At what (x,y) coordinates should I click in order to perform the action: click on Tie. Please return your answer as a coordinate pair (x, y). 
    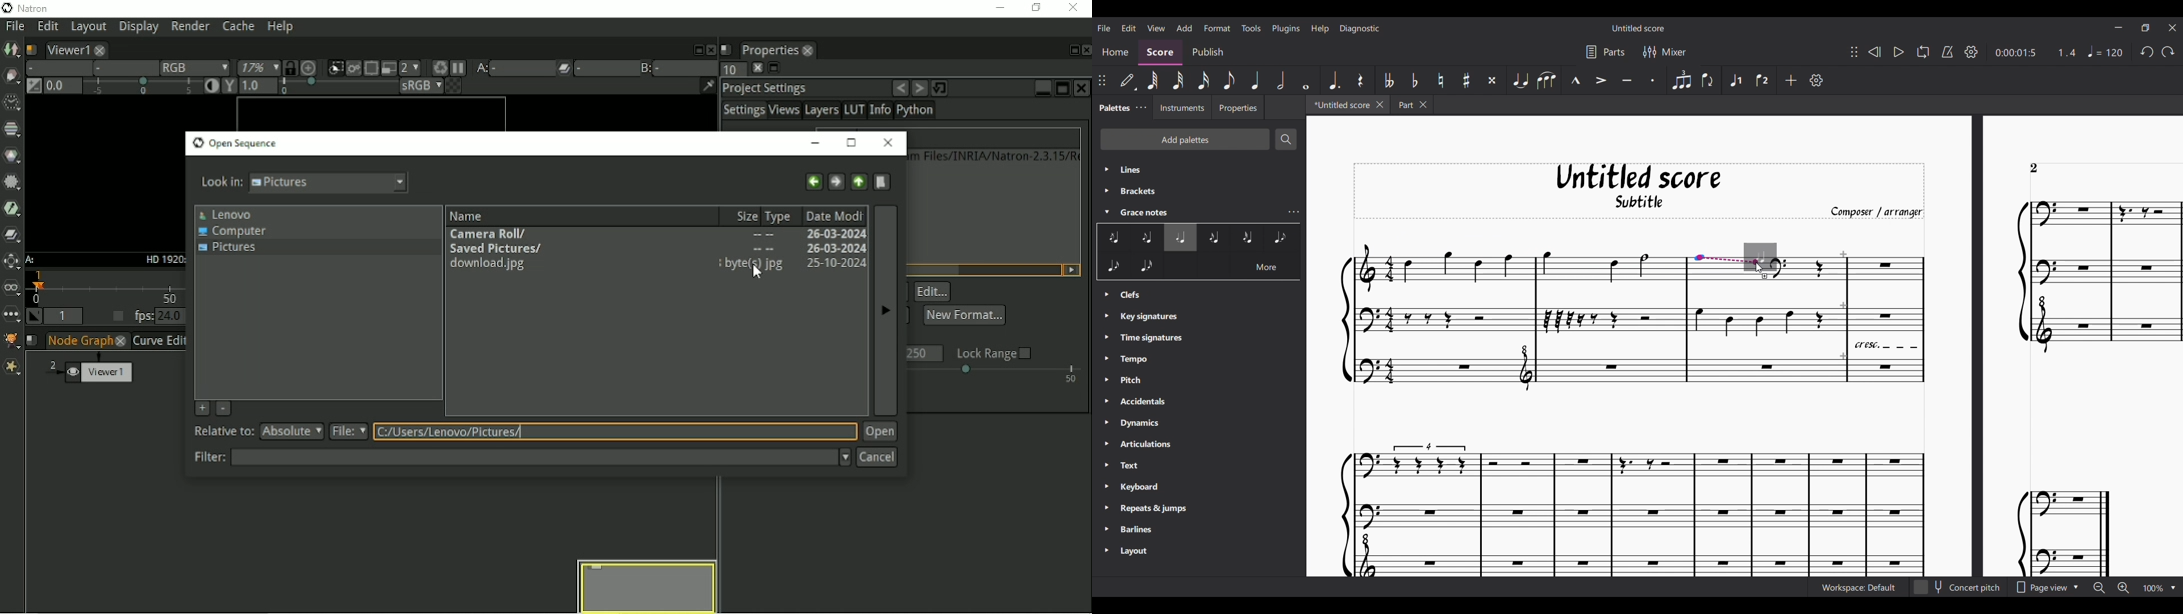
    Looking at the image, I should click on (1520, 80).